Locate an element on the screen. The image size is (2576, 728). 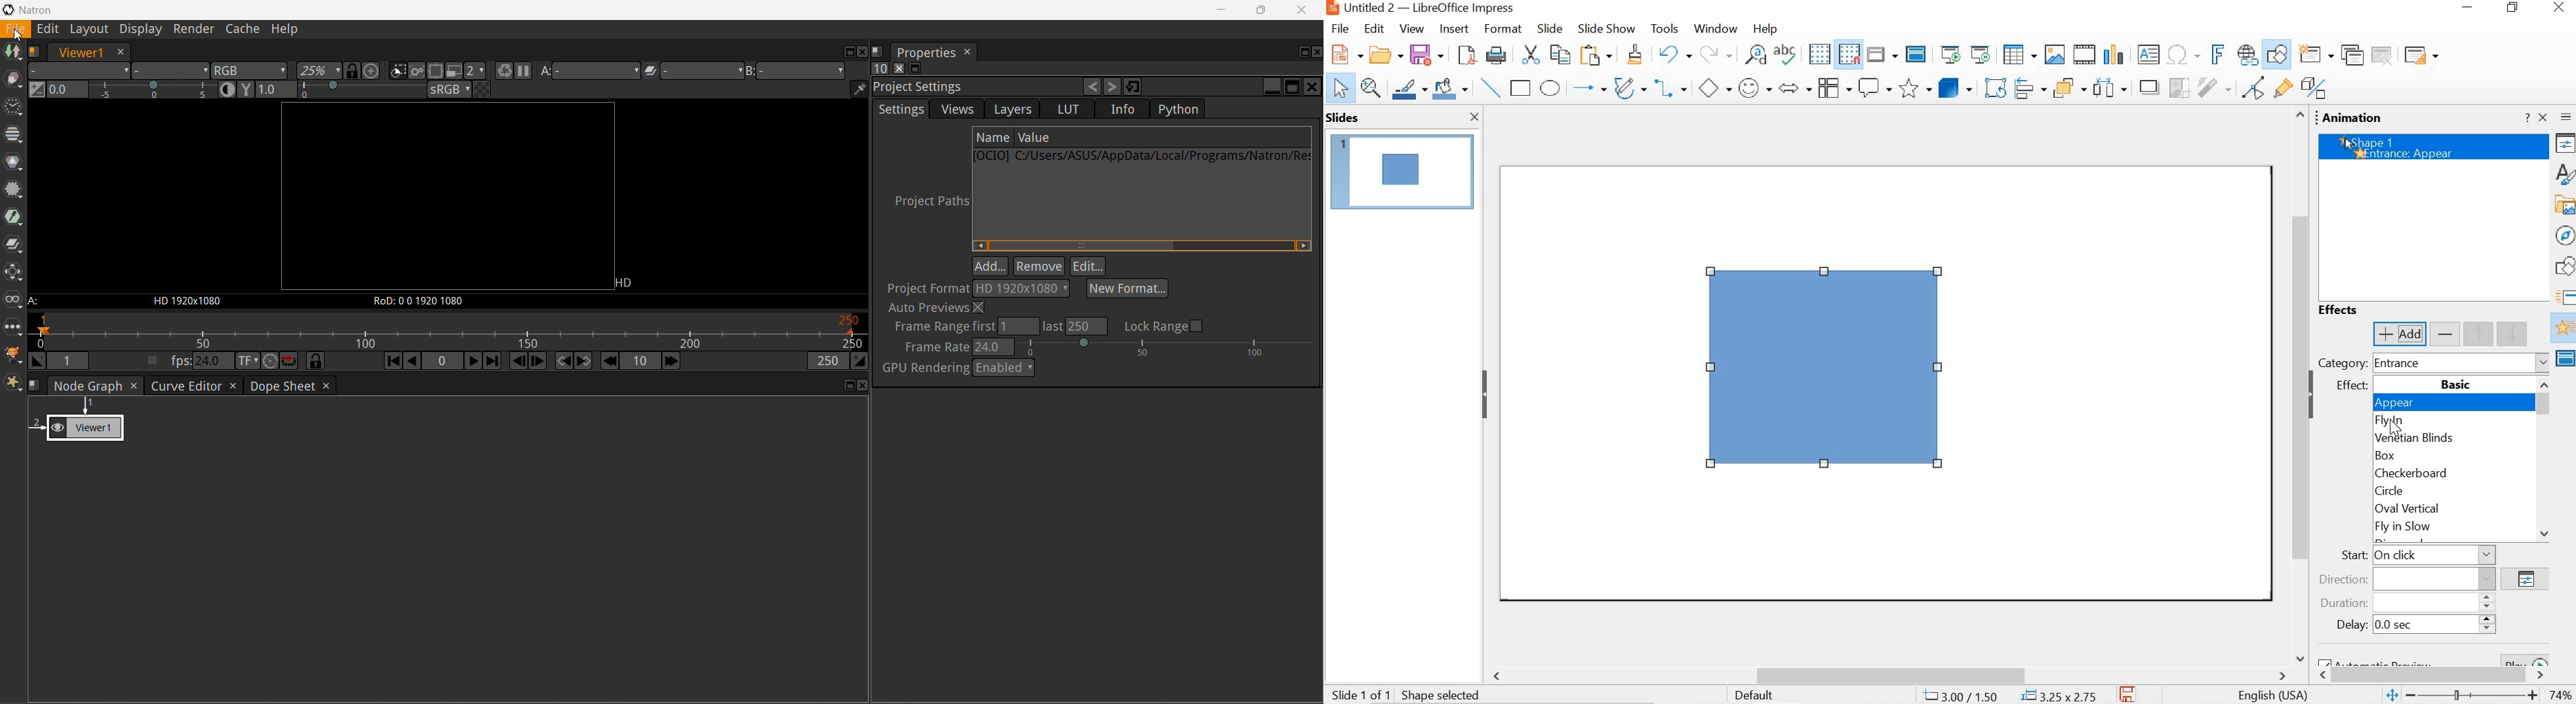
Close pane is located at coordinates (864, 386).